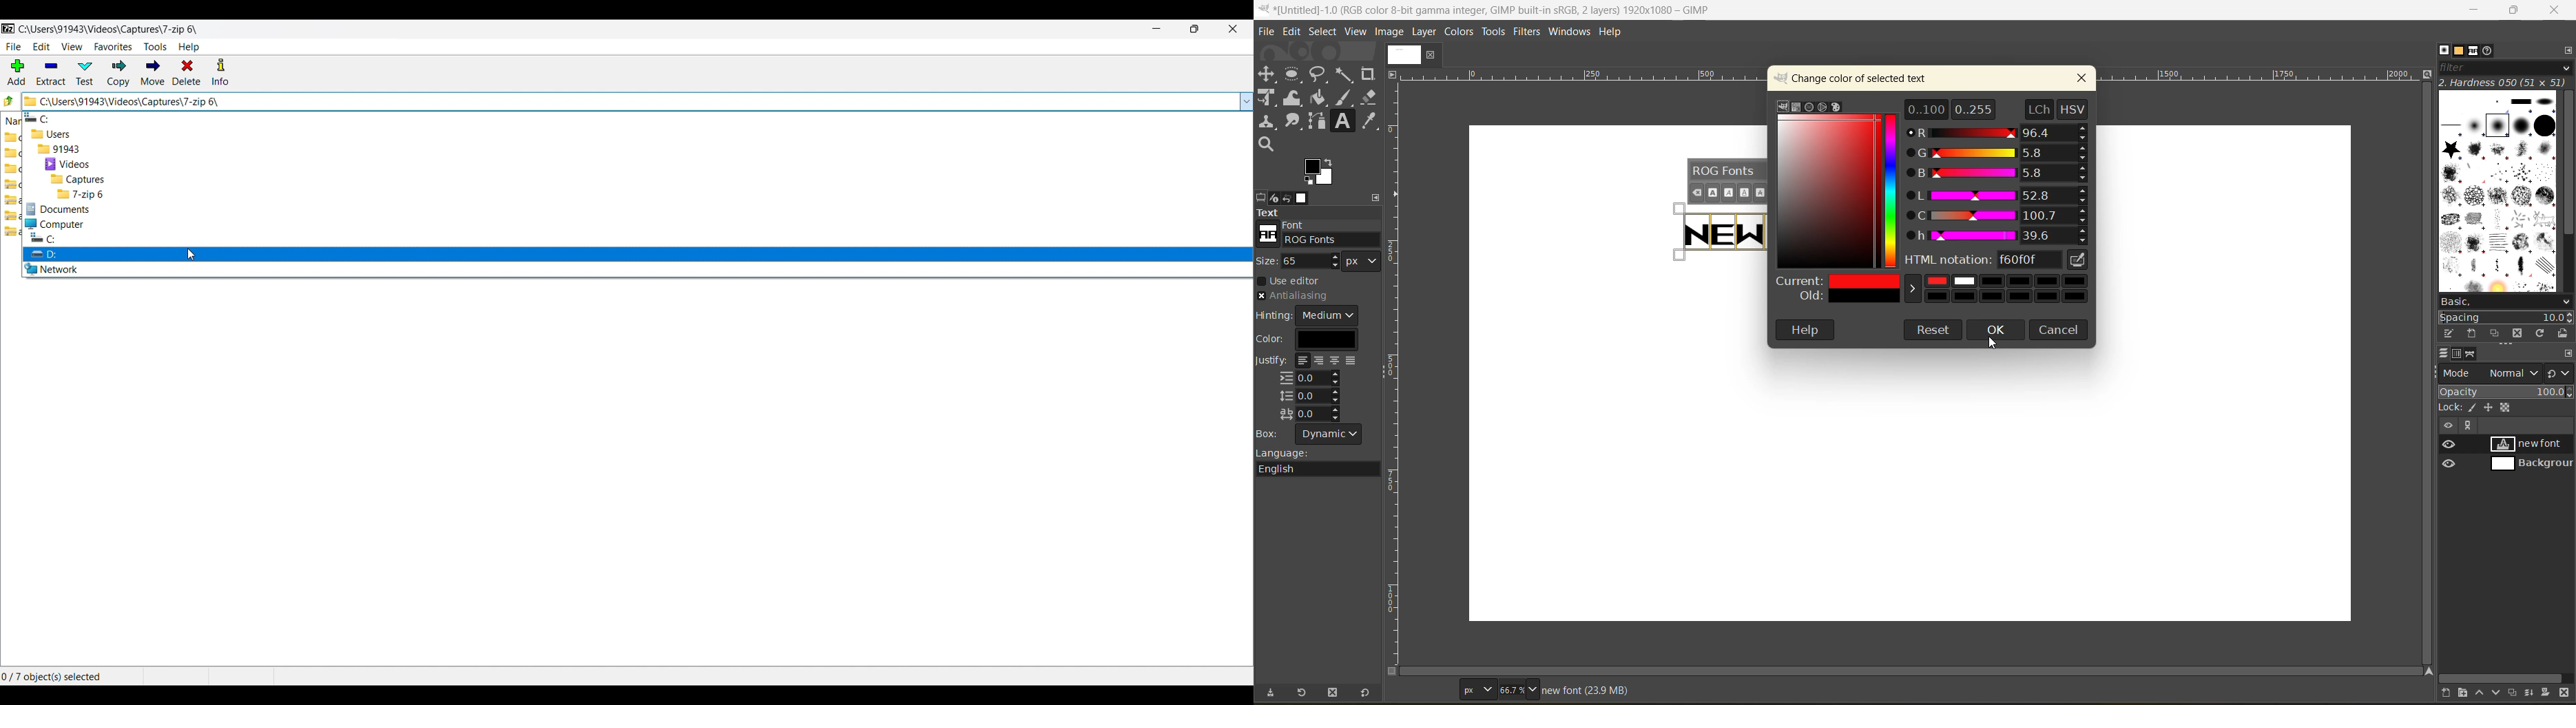  What do you see at coordinates (2497, 333) in the screenshot?
I see `duplicate this brush` at bounding box center [2497, 333].